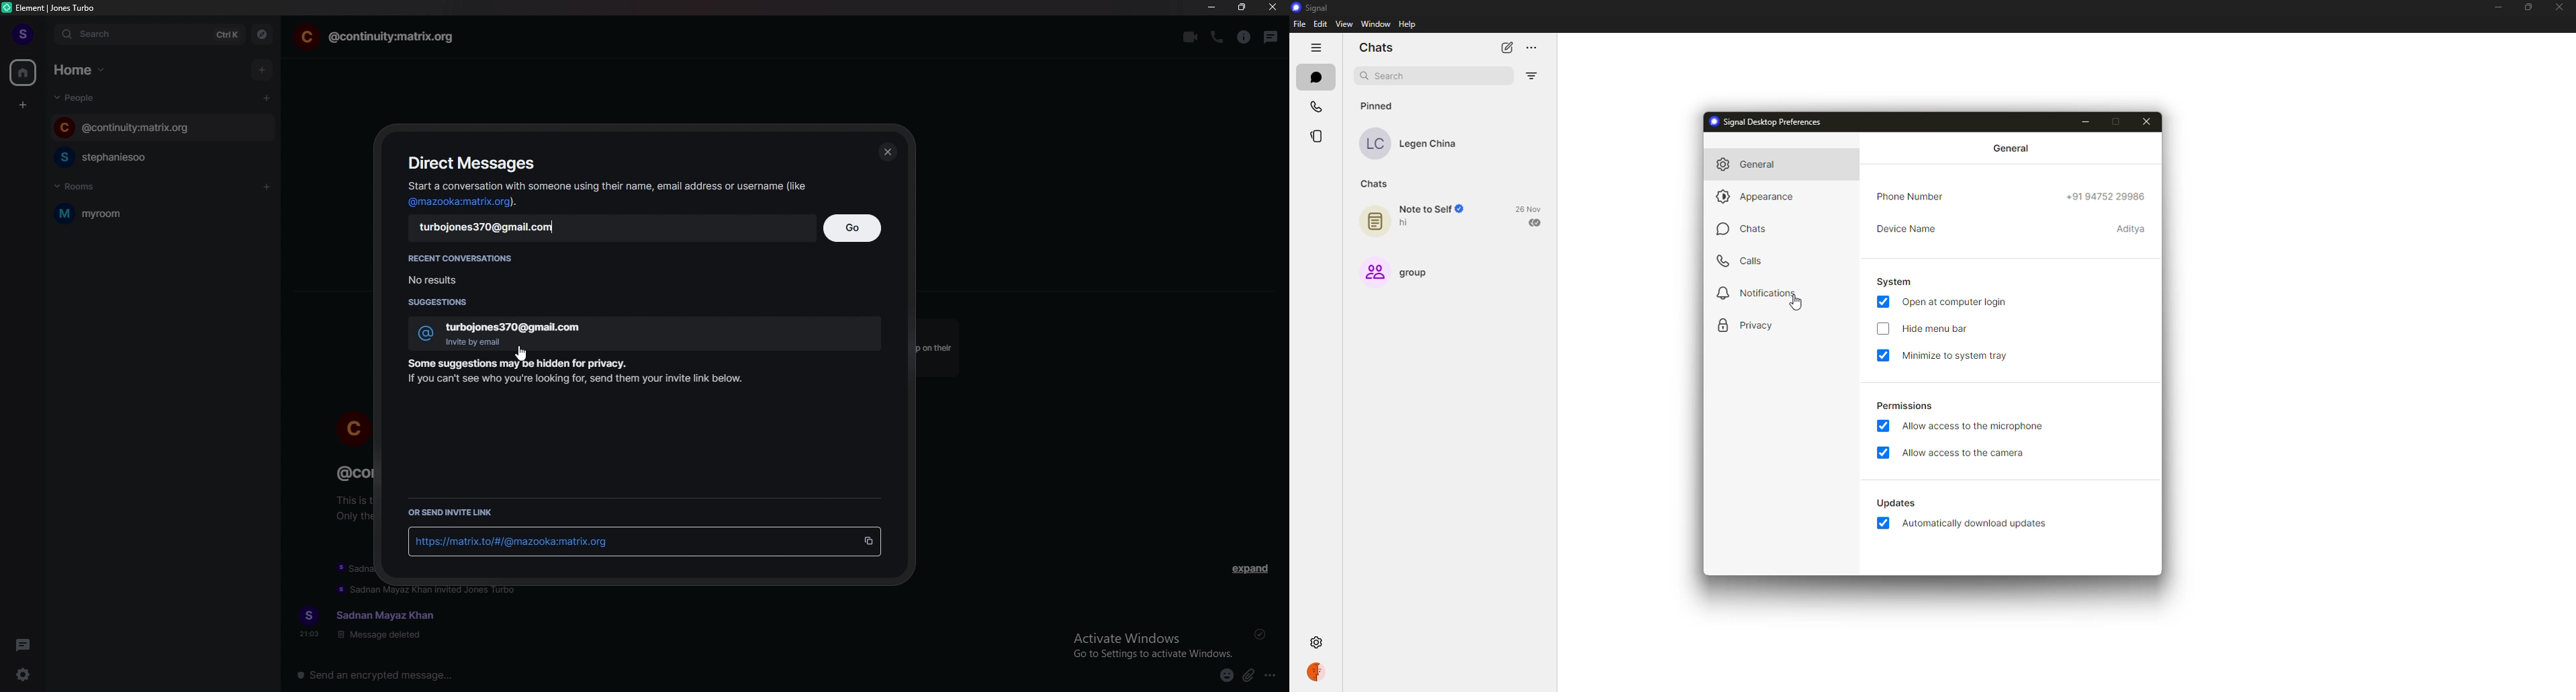  I want to click on text, so click(371, 624).